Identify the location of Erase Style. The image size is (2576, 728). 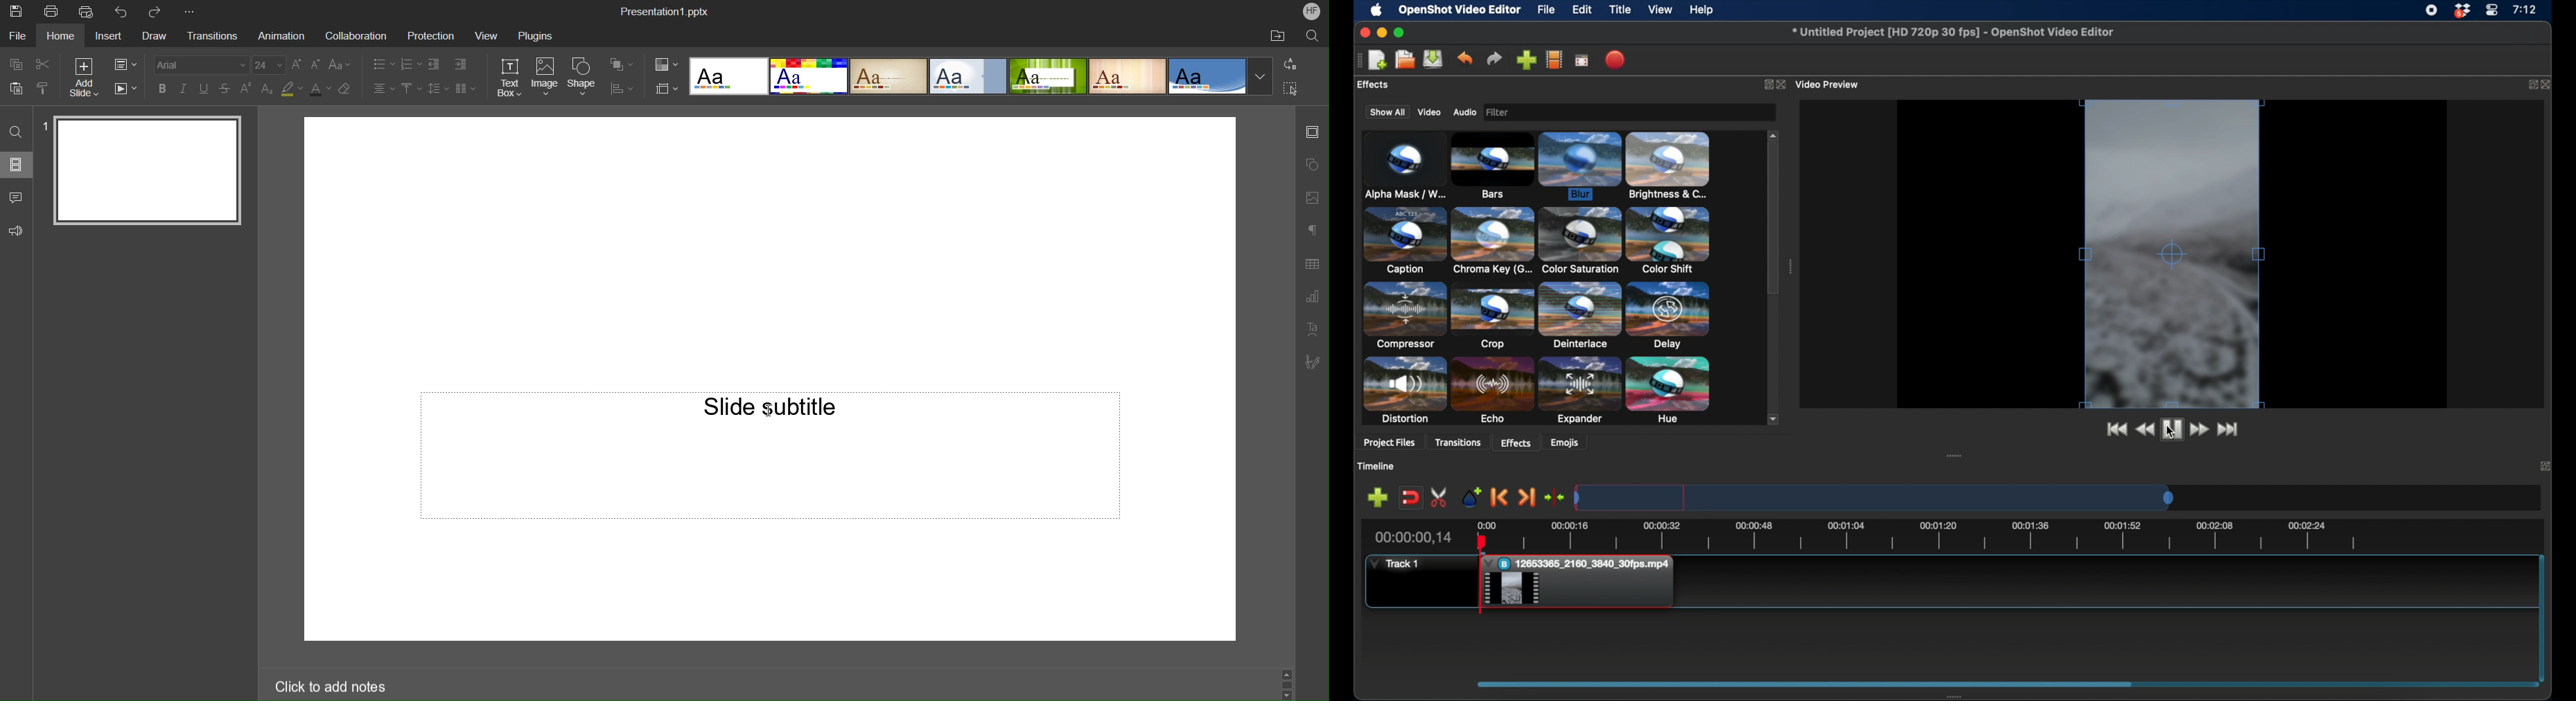
(347, 89).